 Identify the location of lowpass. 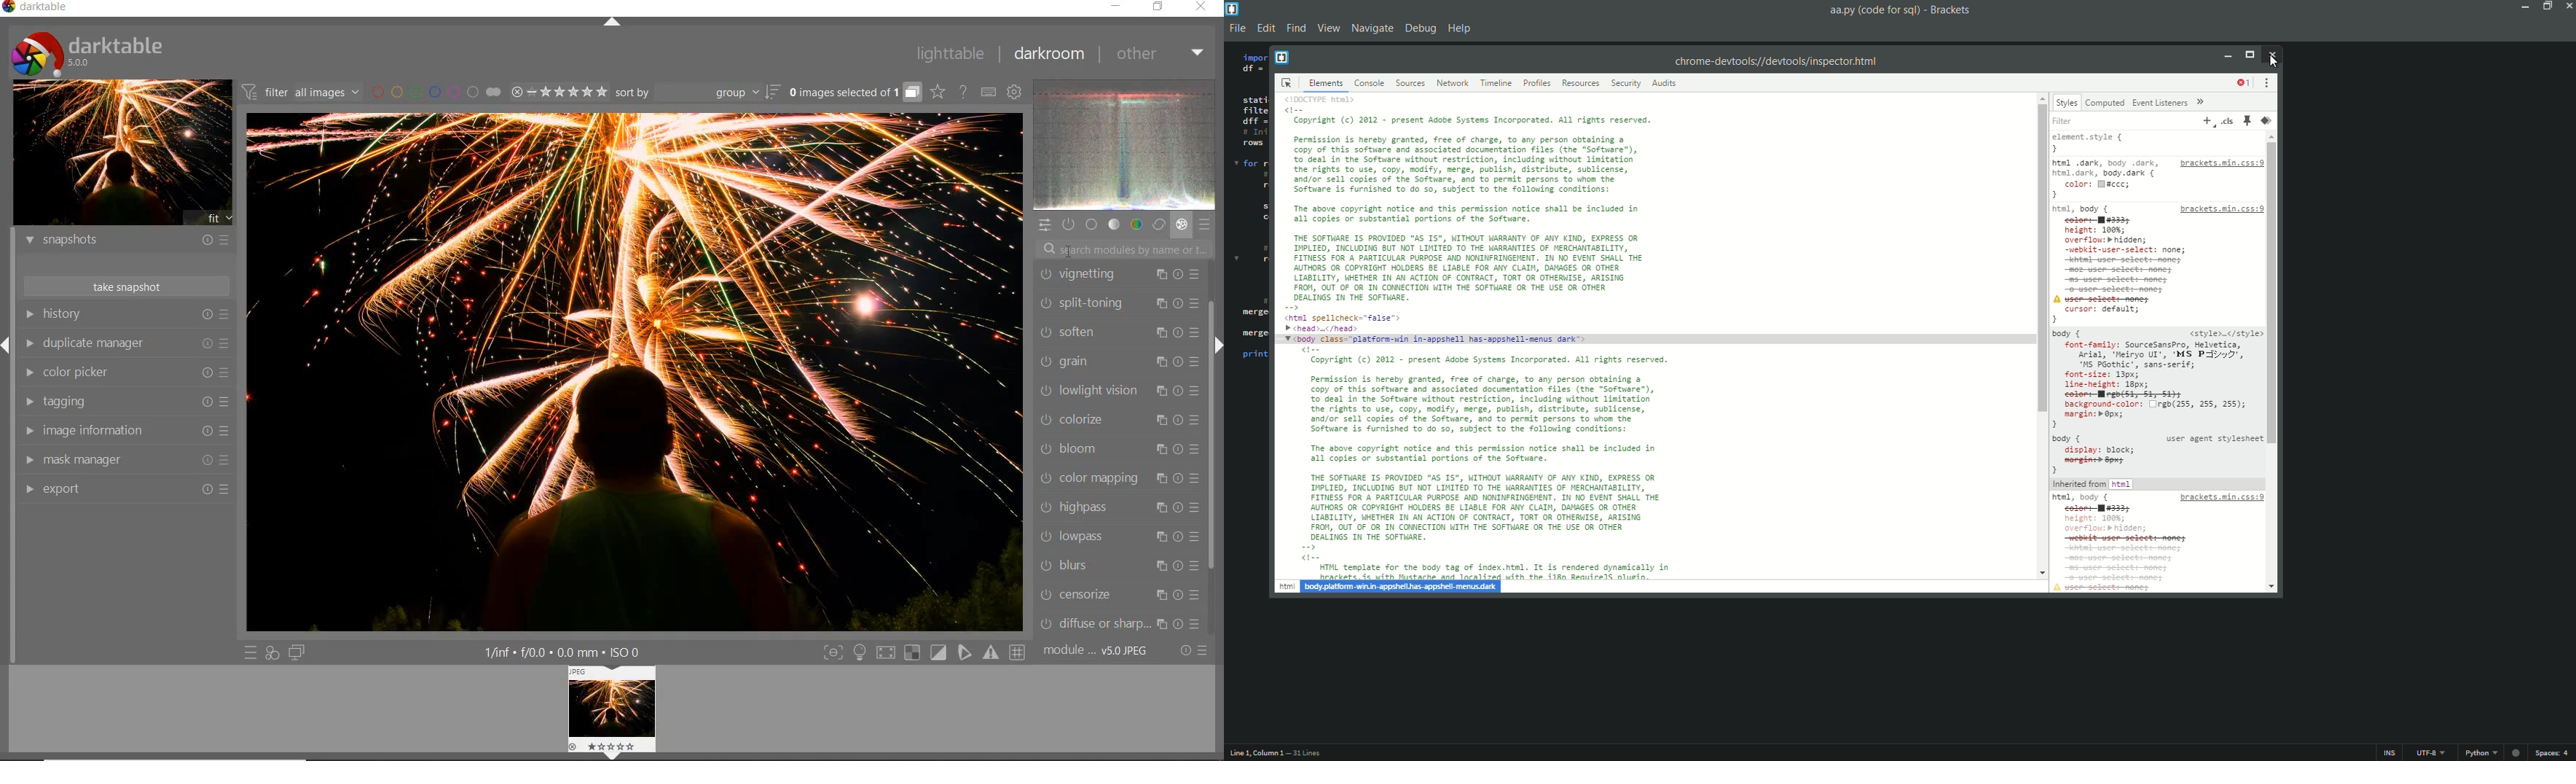
(1118, 539).